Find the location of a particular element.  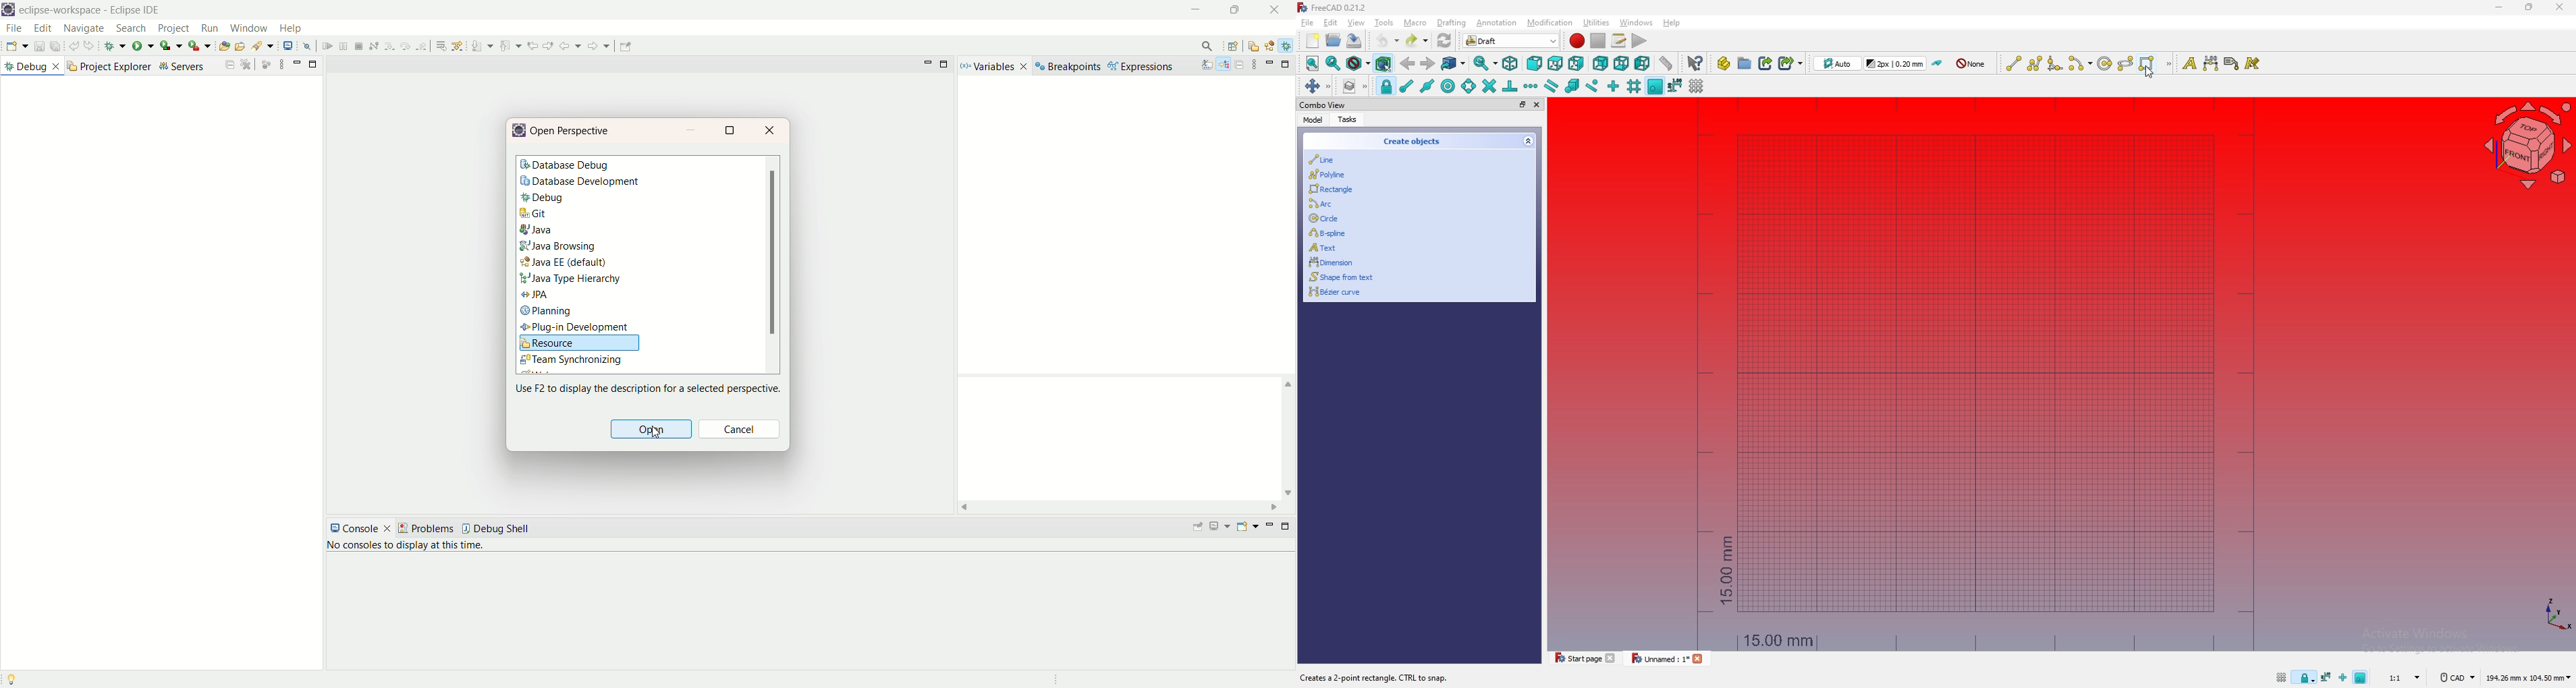

maximize is located at coordinates (734, 131).